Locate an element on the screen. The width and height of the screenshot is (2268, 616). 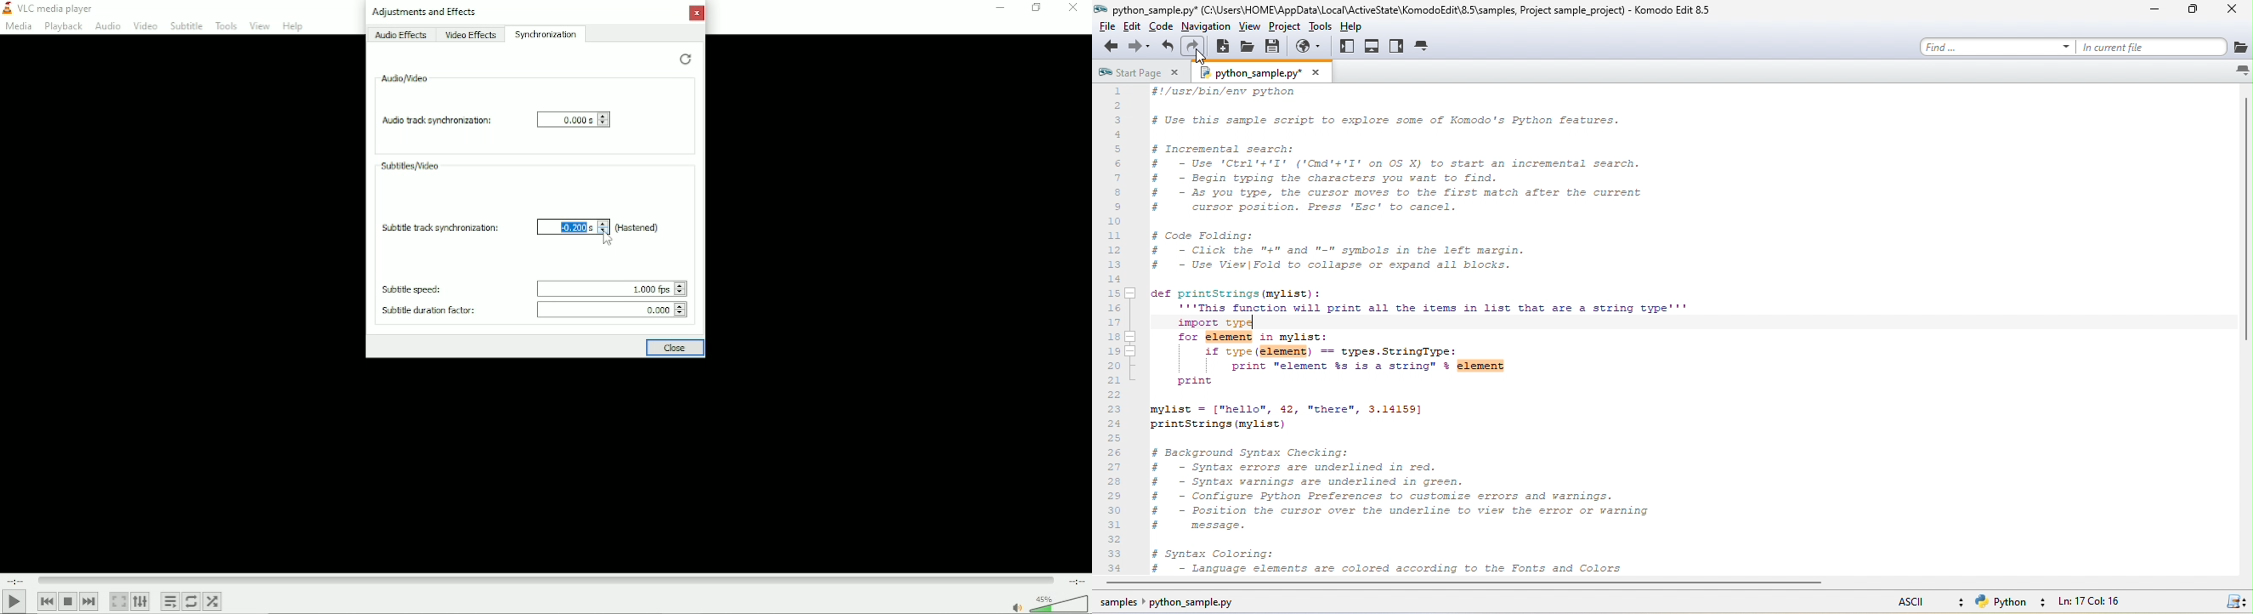
Adjustments and effects is located at coordinates (424, 12).